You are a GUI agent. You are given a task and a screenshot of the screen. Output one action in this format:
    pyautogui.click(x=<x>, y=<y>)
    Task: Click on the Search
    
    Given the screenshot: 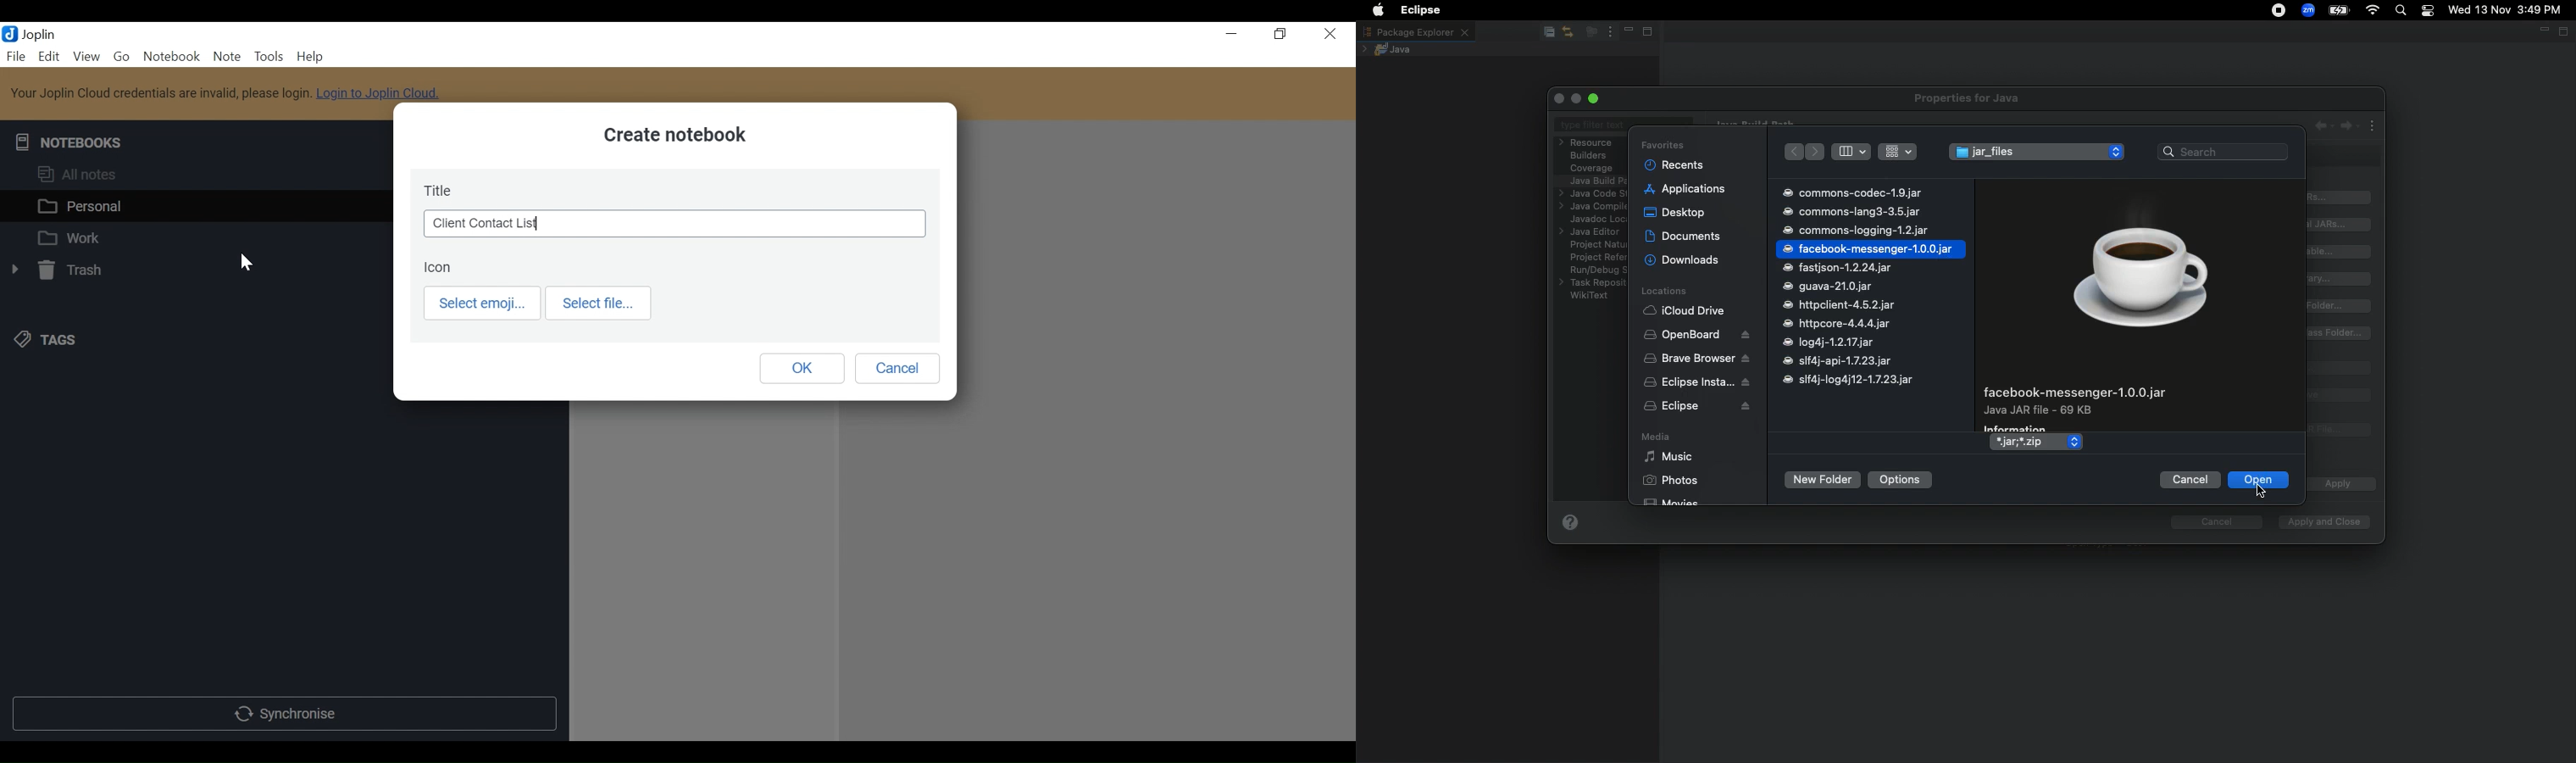 What is the action you would take?
    pyautogui.click(x=2401, y=12)
    